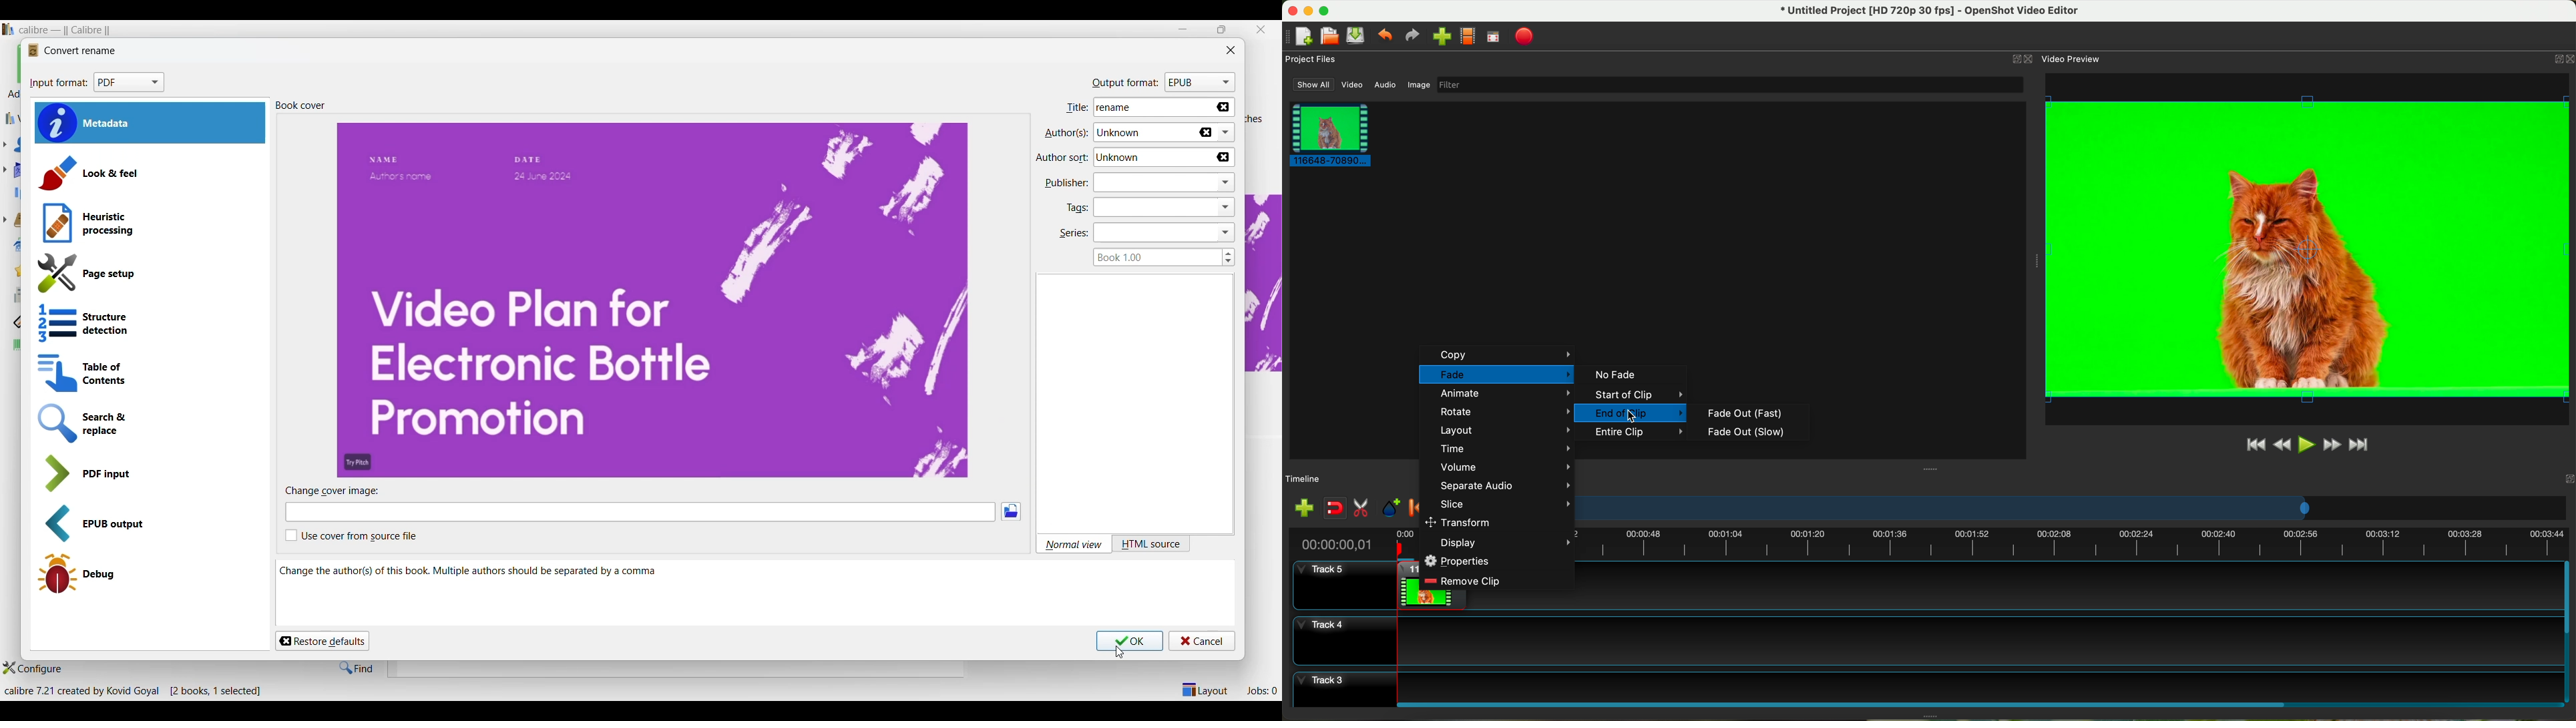  I want to click on audio, so click(1386, 86).